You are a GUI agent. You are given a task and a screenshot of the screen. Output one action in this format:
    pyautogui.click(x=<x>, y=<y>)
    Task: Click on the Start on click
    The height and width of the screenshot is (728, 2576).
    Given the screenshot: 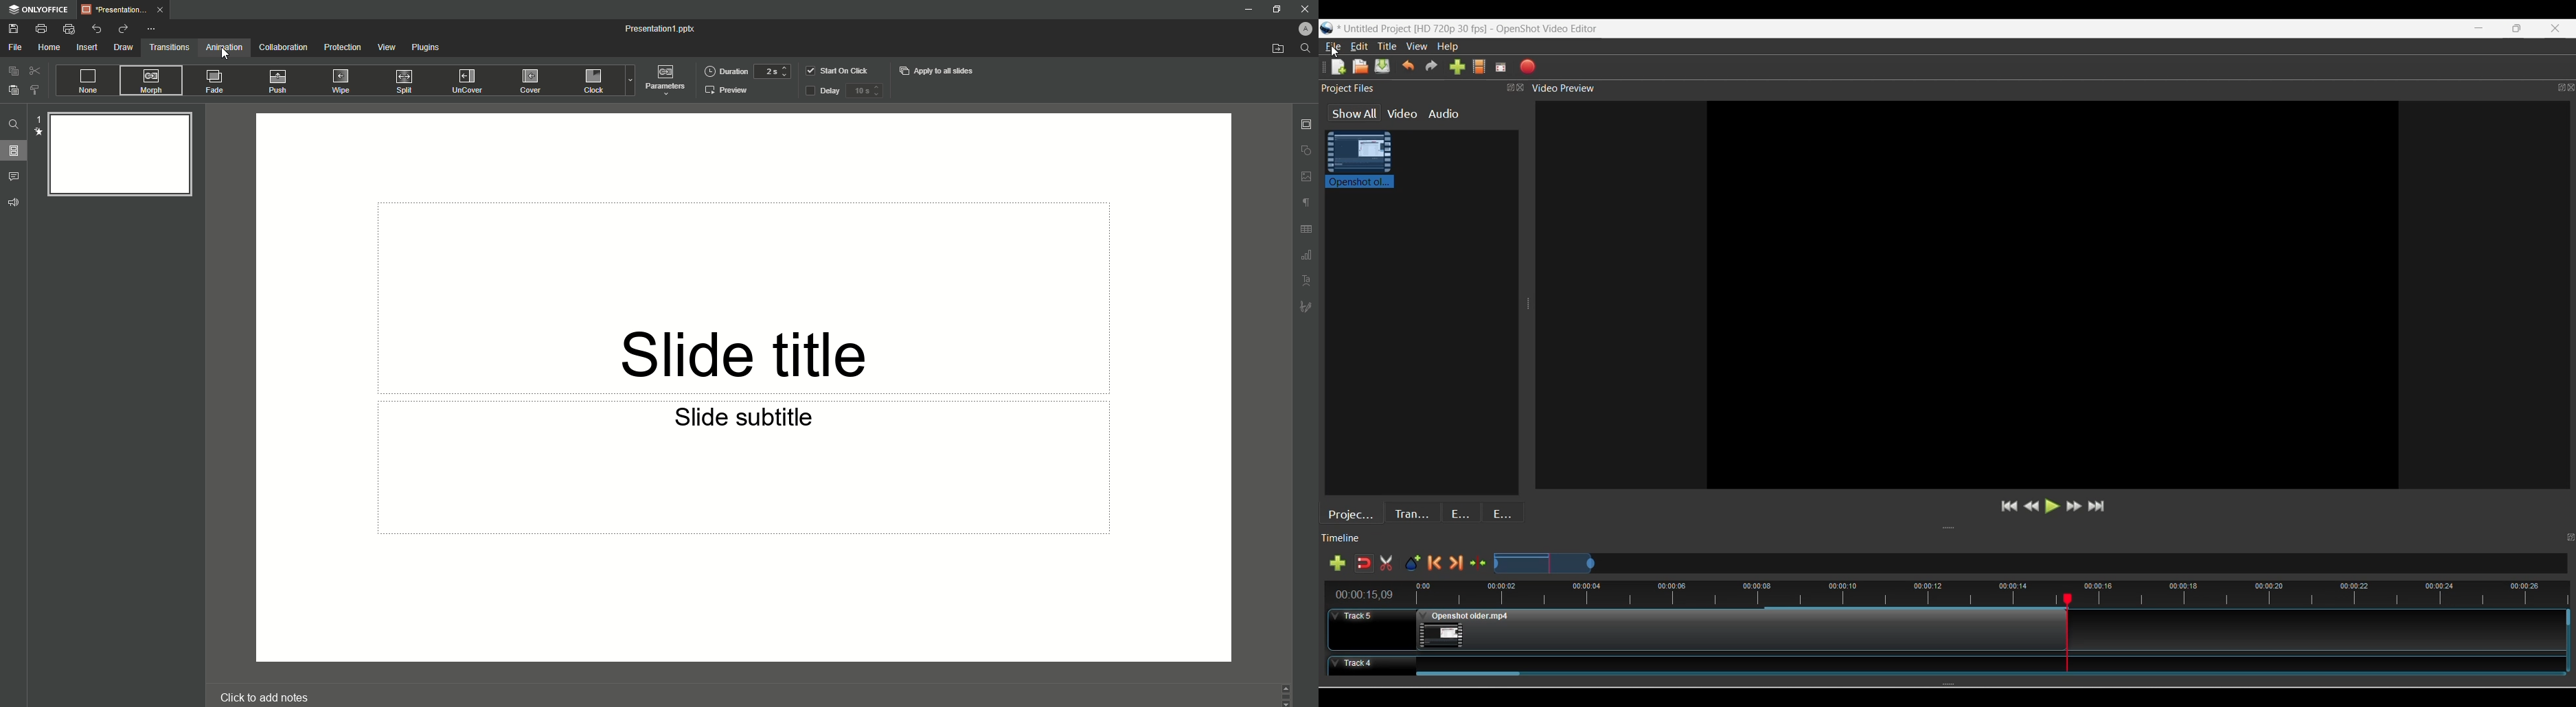 What is the action you would take?
    pyautogui.click(x=840, y=71)
    